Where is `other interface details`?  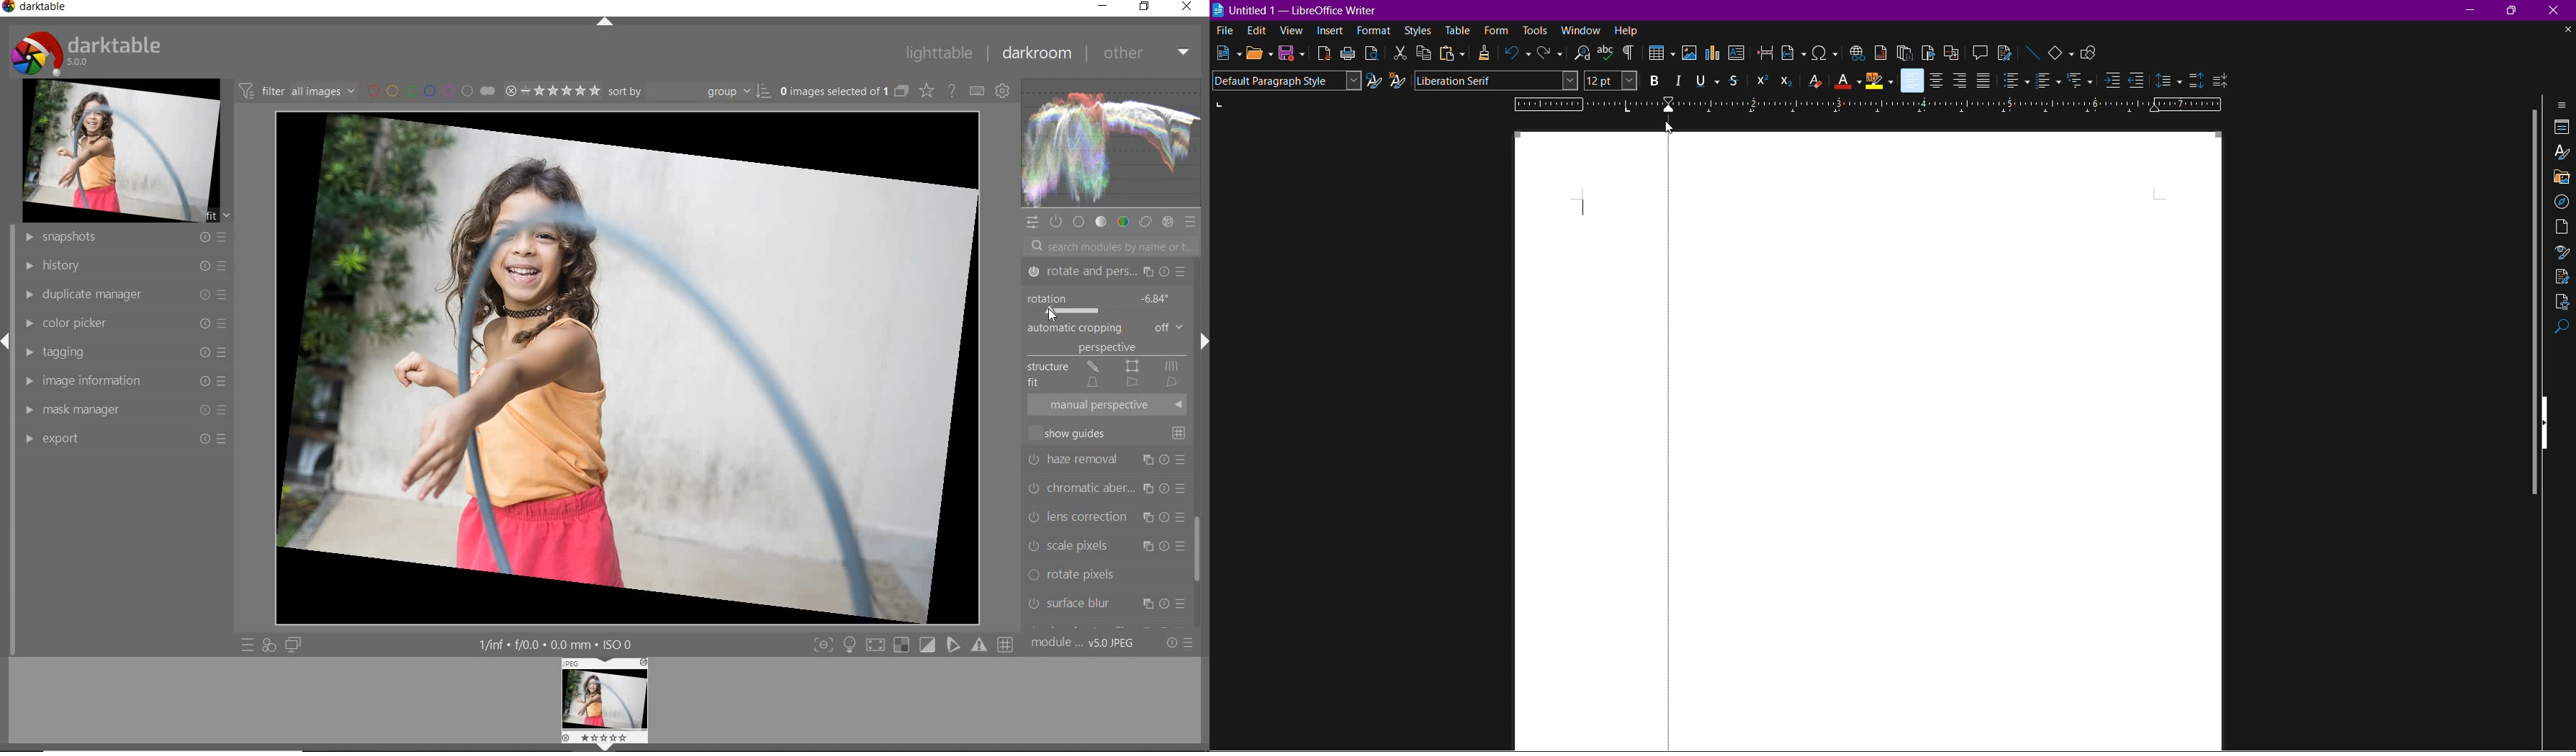
other interface details is located at coordinates (552, 645).